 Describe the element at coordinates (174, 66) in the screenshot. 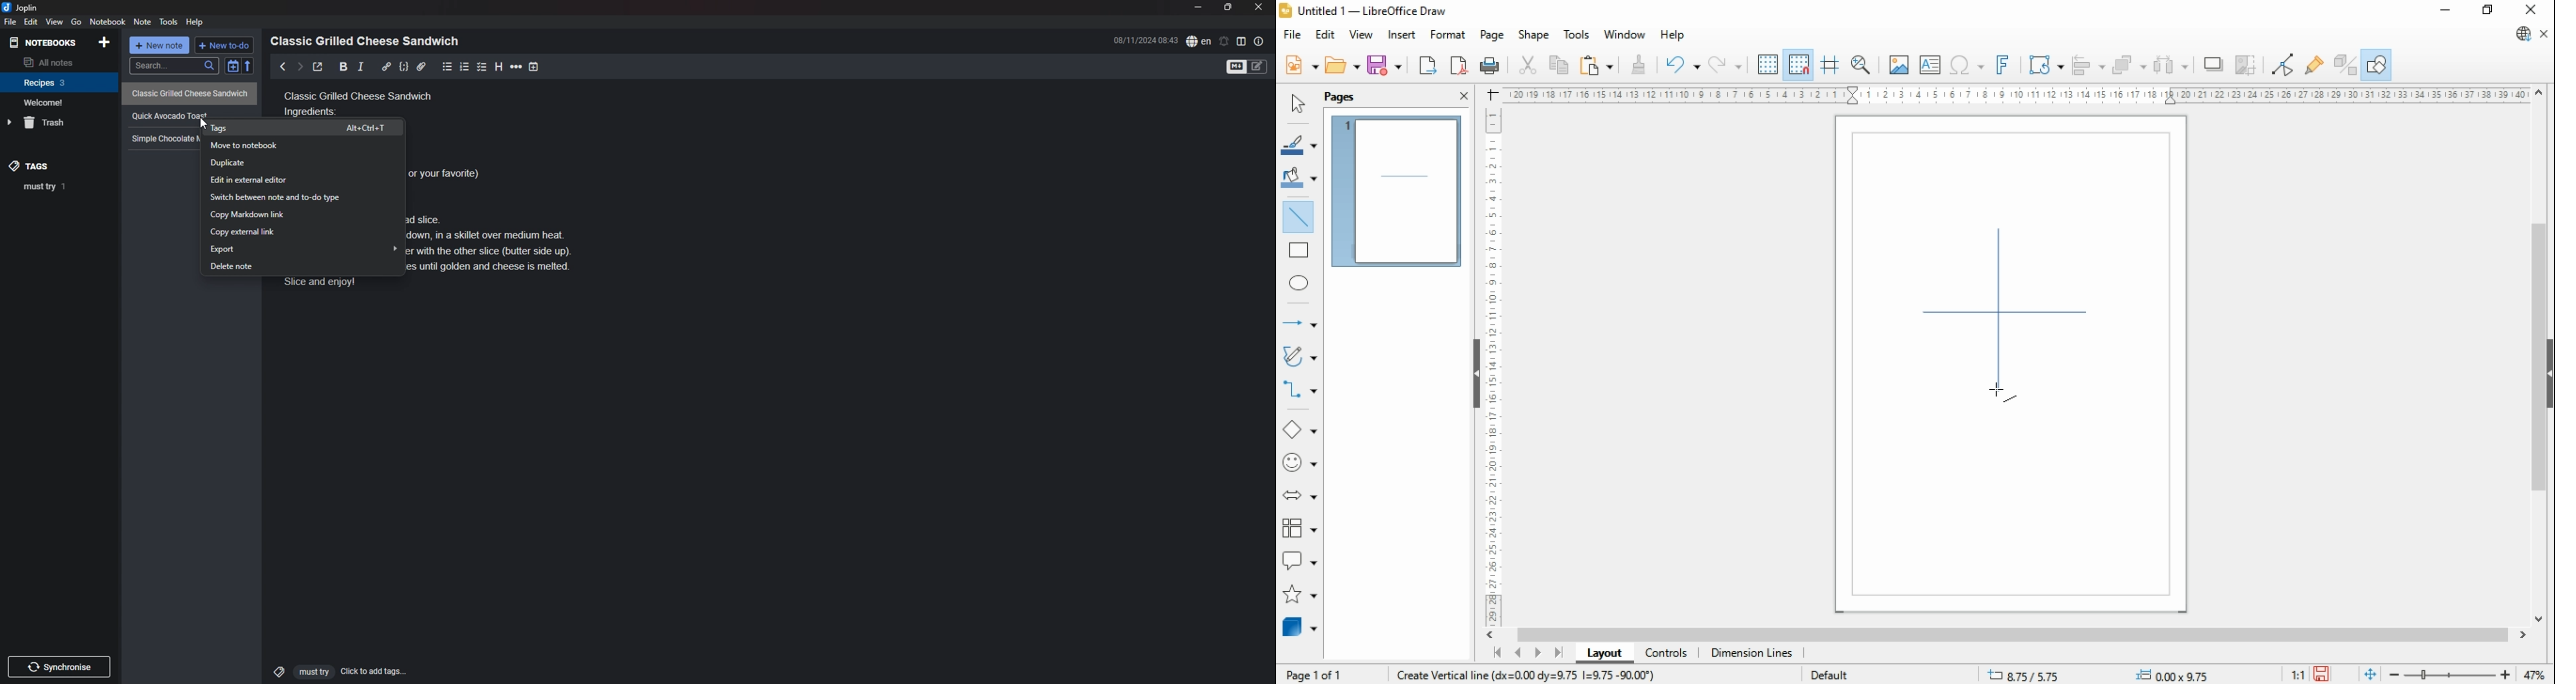

I see `search` at that location.